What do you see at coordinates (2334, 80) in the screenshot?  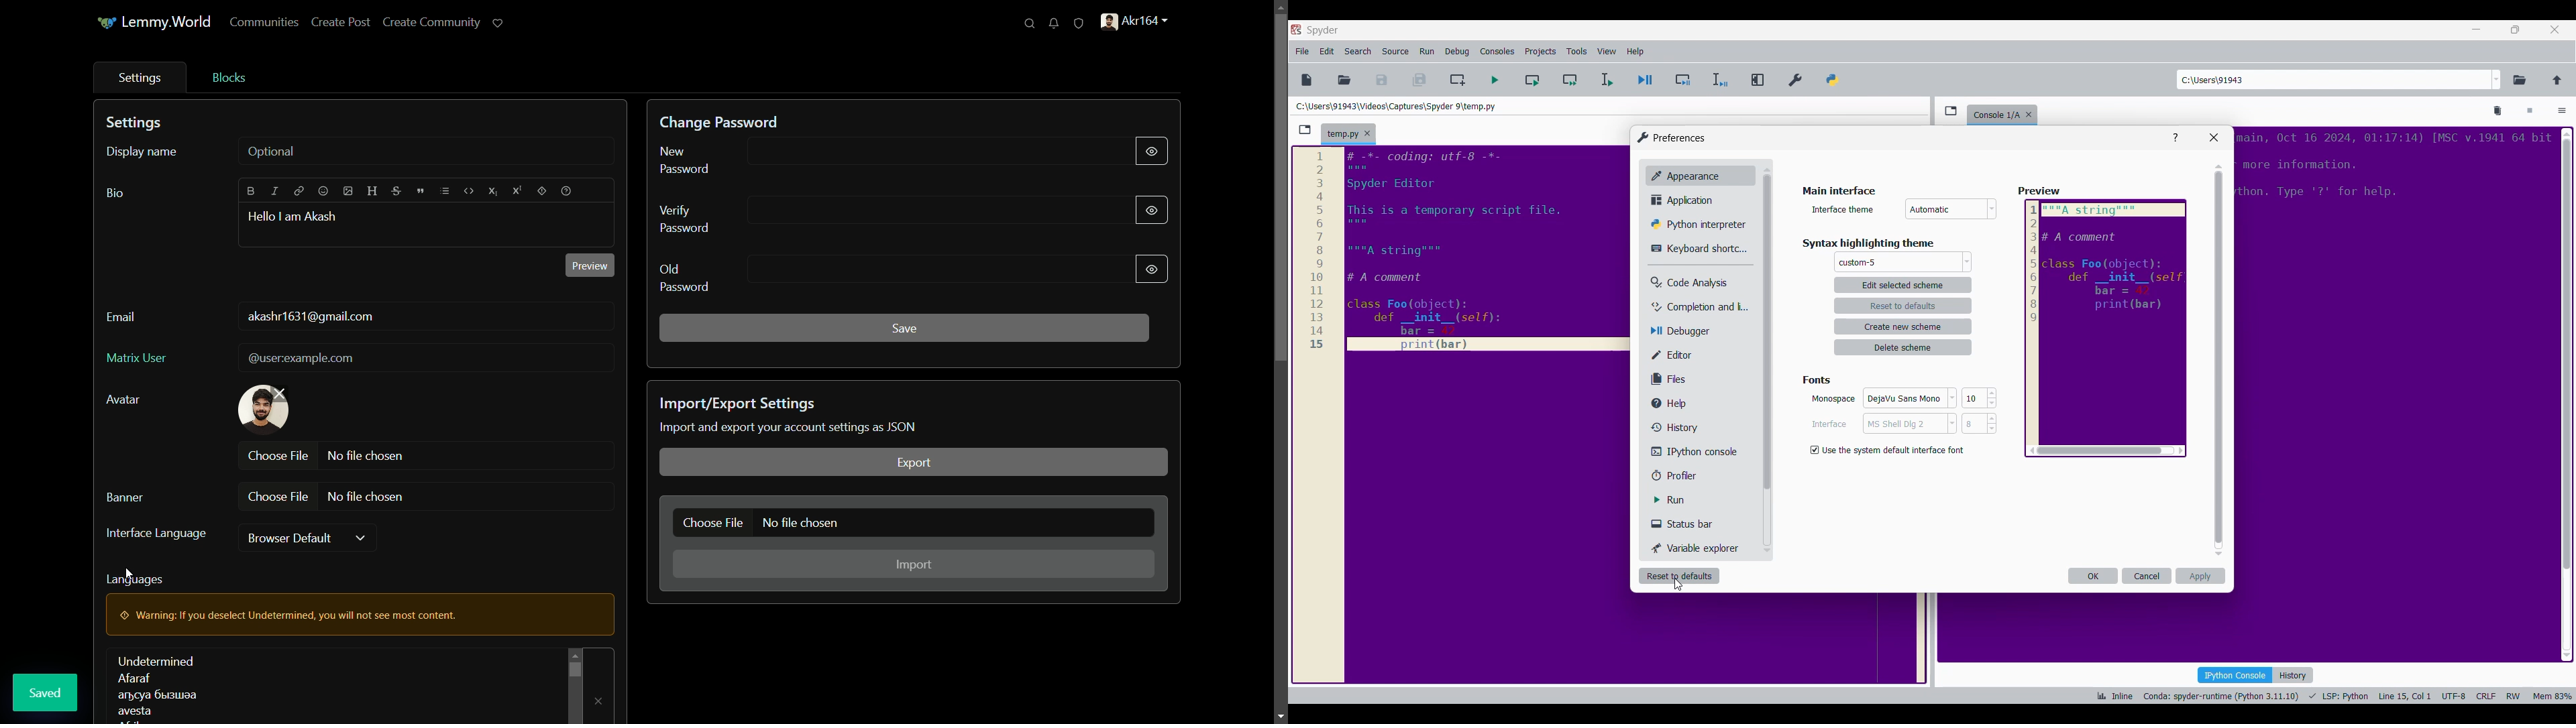 I see `Enter location` at bounding box center [2334, 80].